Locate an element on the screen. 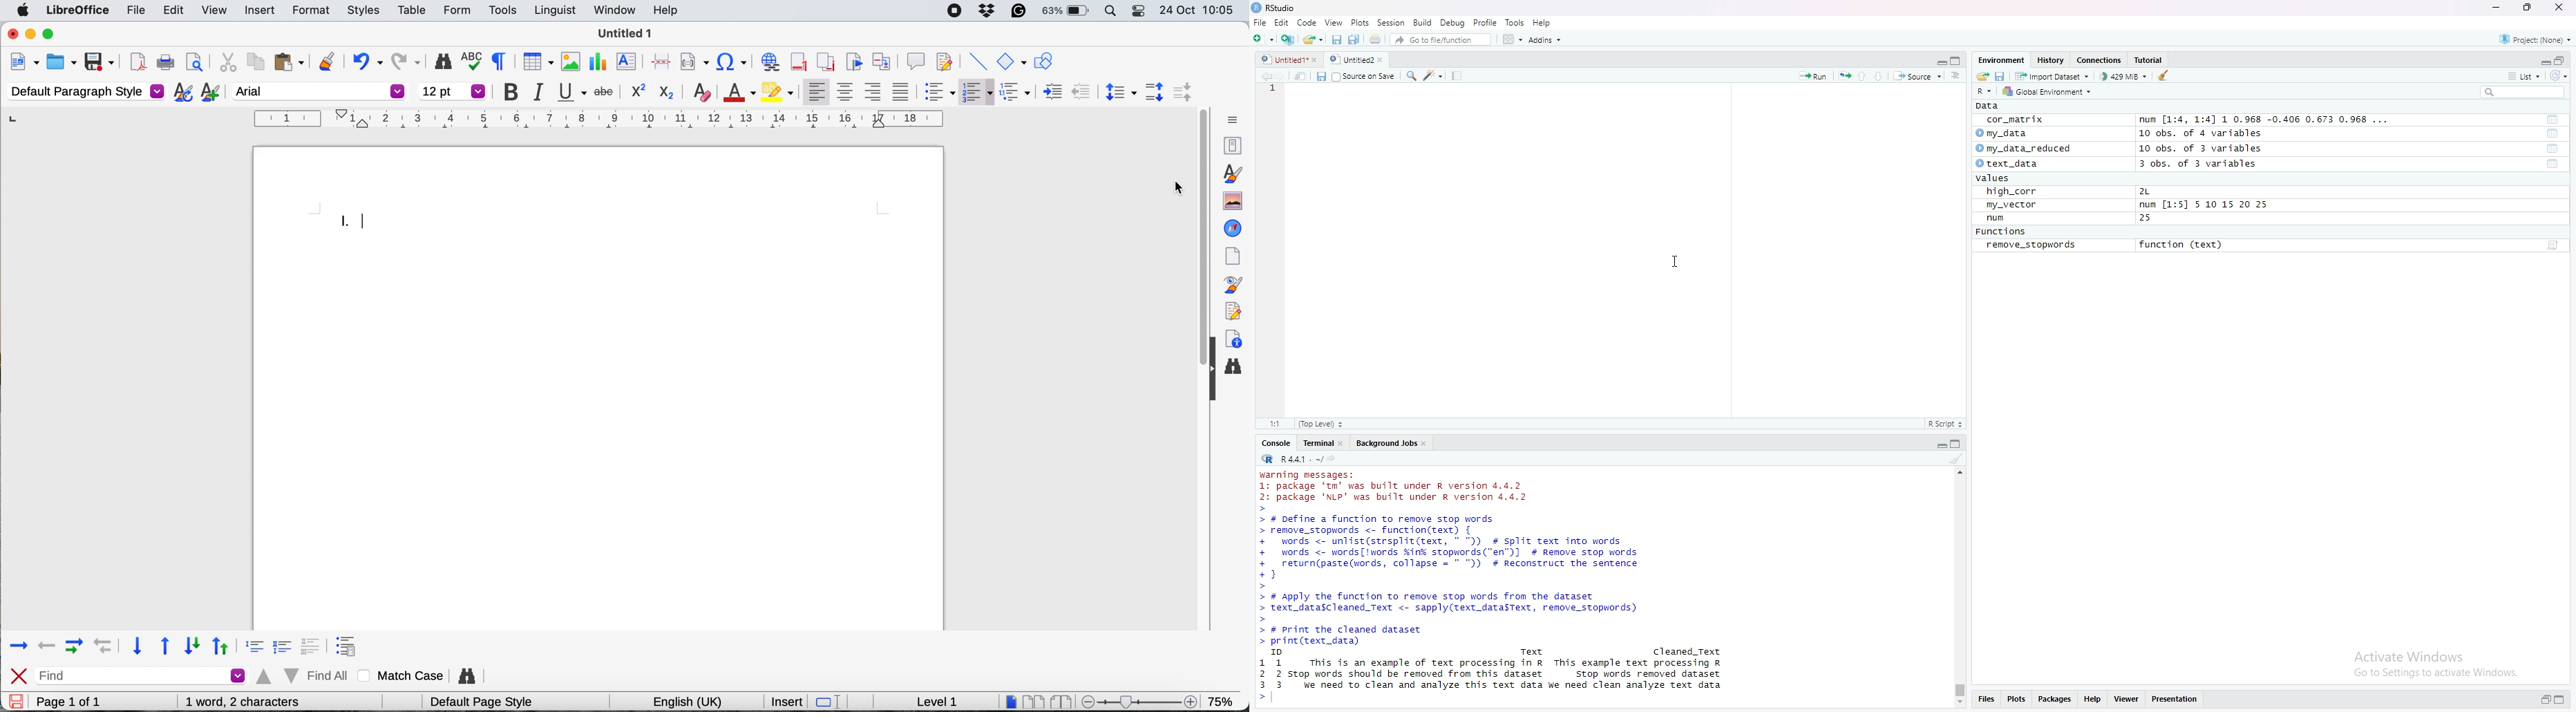 The image size is (2576, 728). font size is located at coordinates (454, 91).